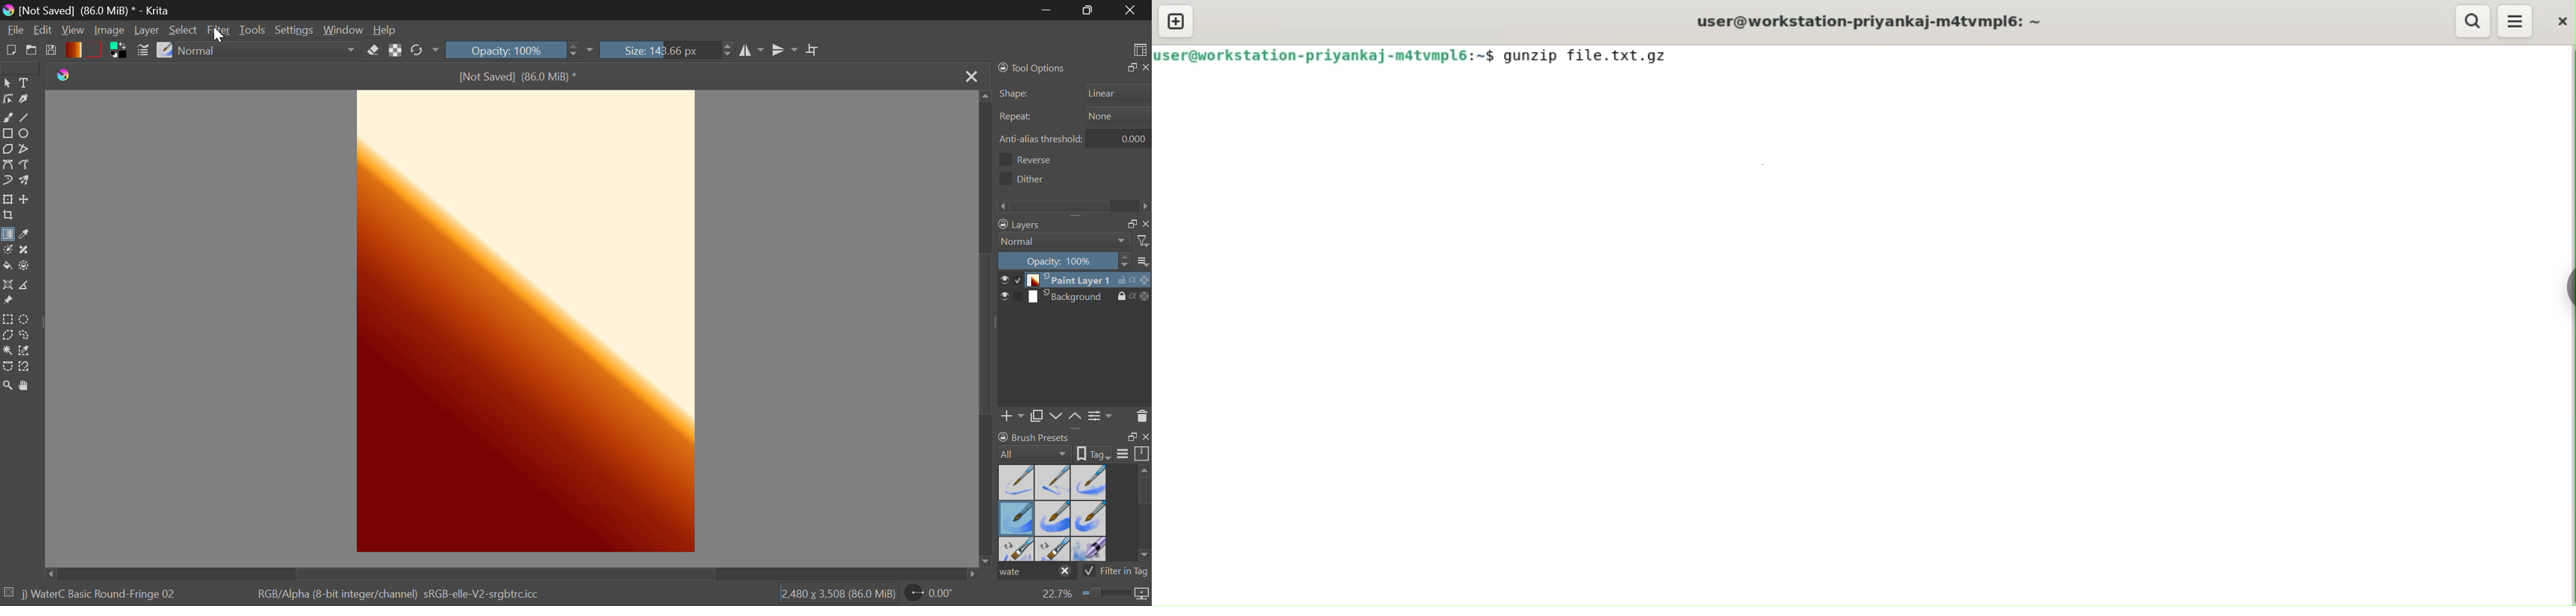  What do you see at coordinates (8, 118) in the screenshot?
I see `Freehand` at bounding box center [8, 118].